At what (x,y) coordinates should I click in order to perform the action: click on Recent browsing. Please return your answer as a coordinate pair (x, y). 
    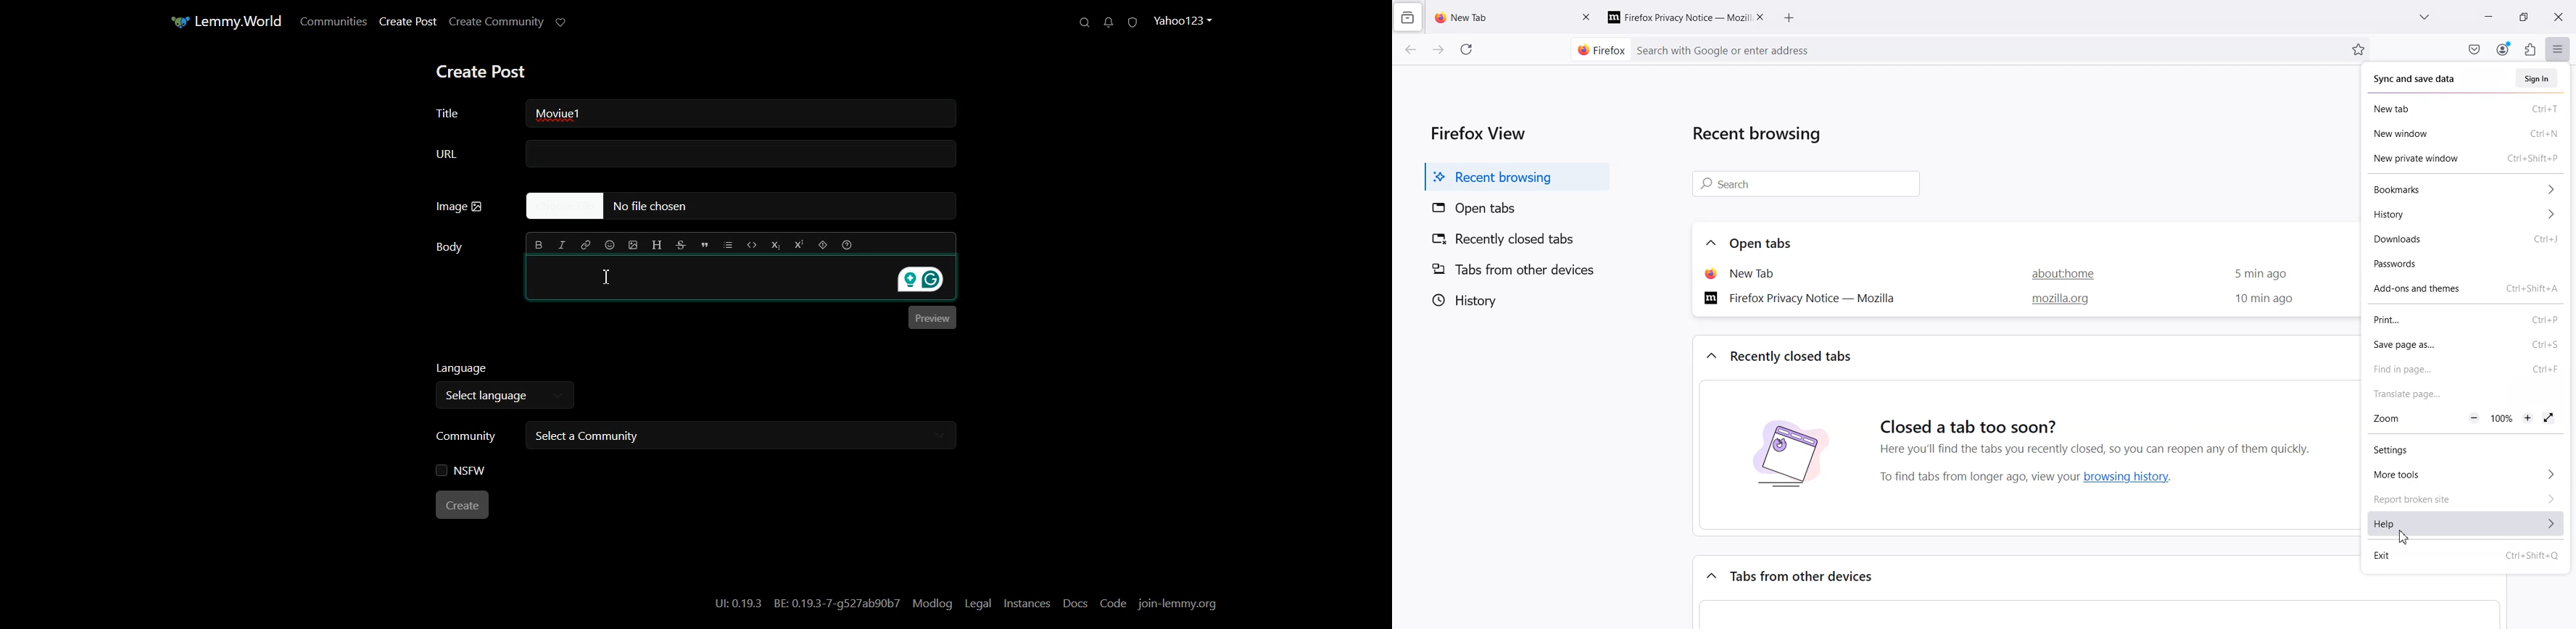
    Looking at the image, I should click on (1513, 176).